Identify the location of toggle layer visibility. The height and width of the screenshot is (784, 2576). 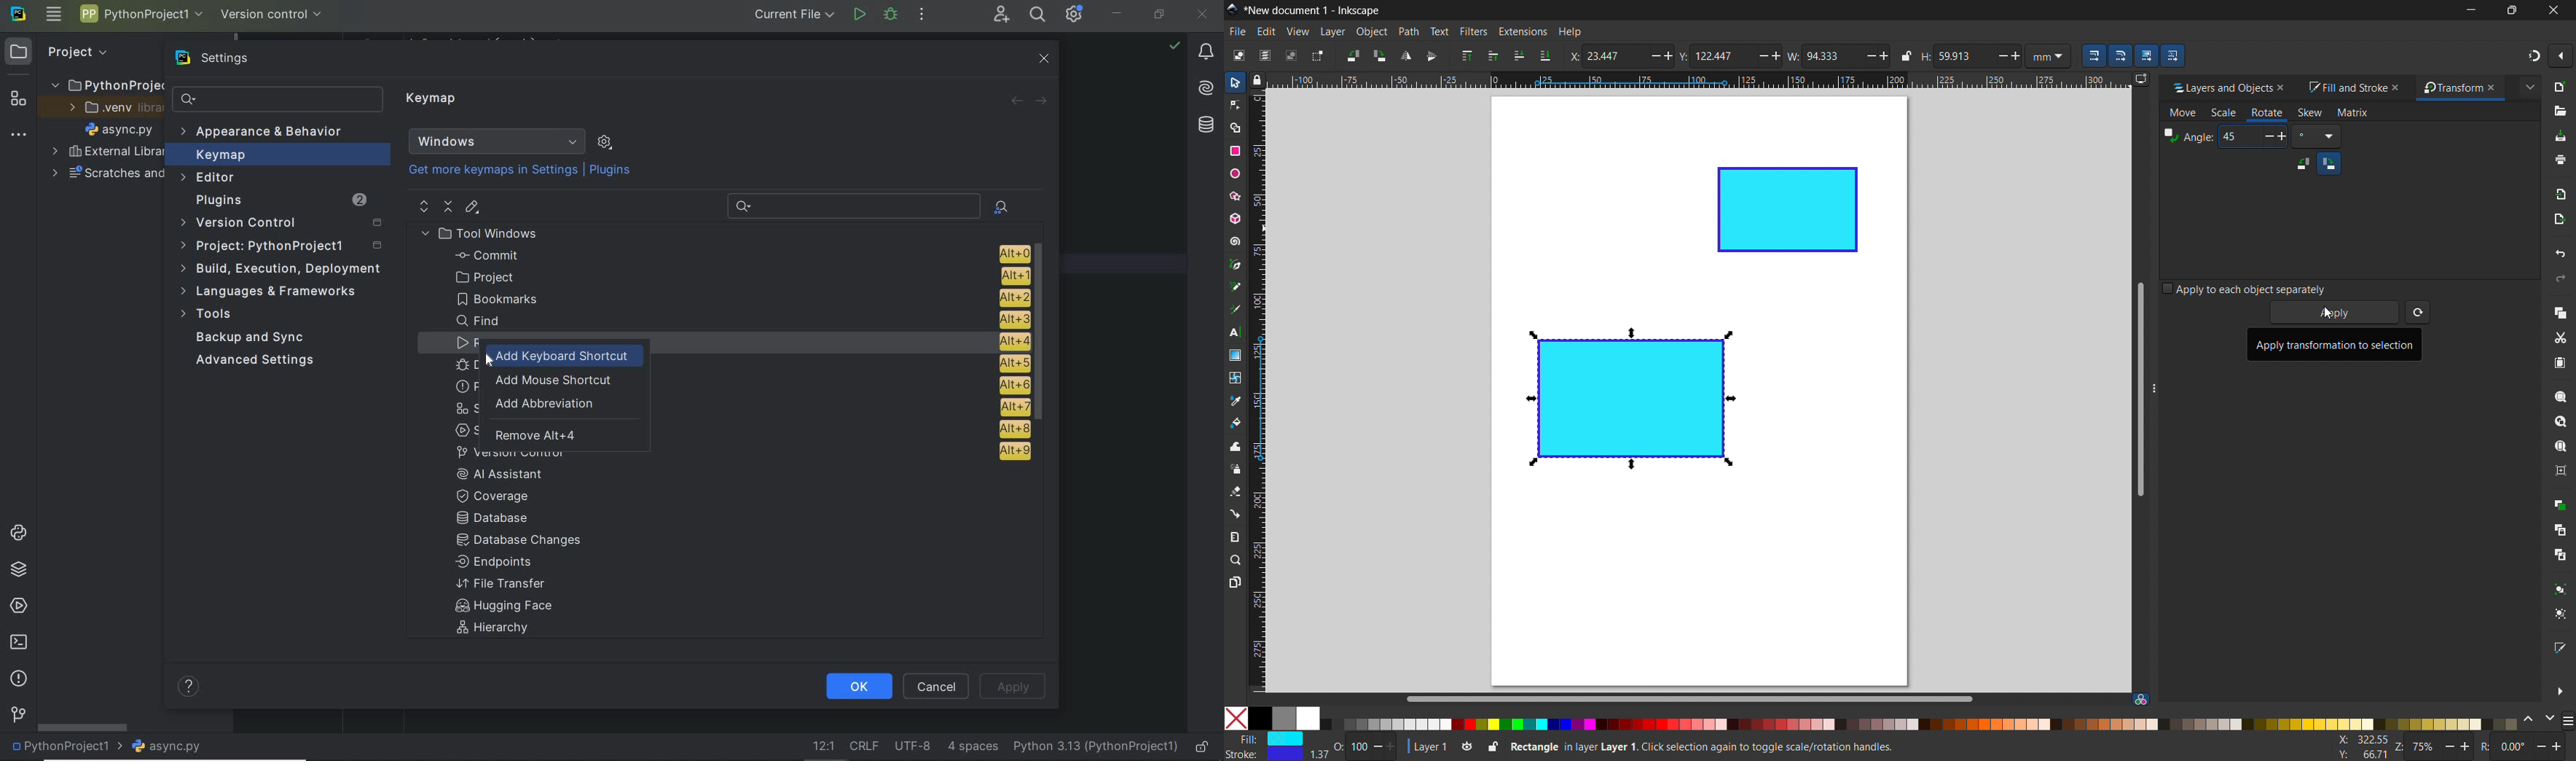
(1468, 748).